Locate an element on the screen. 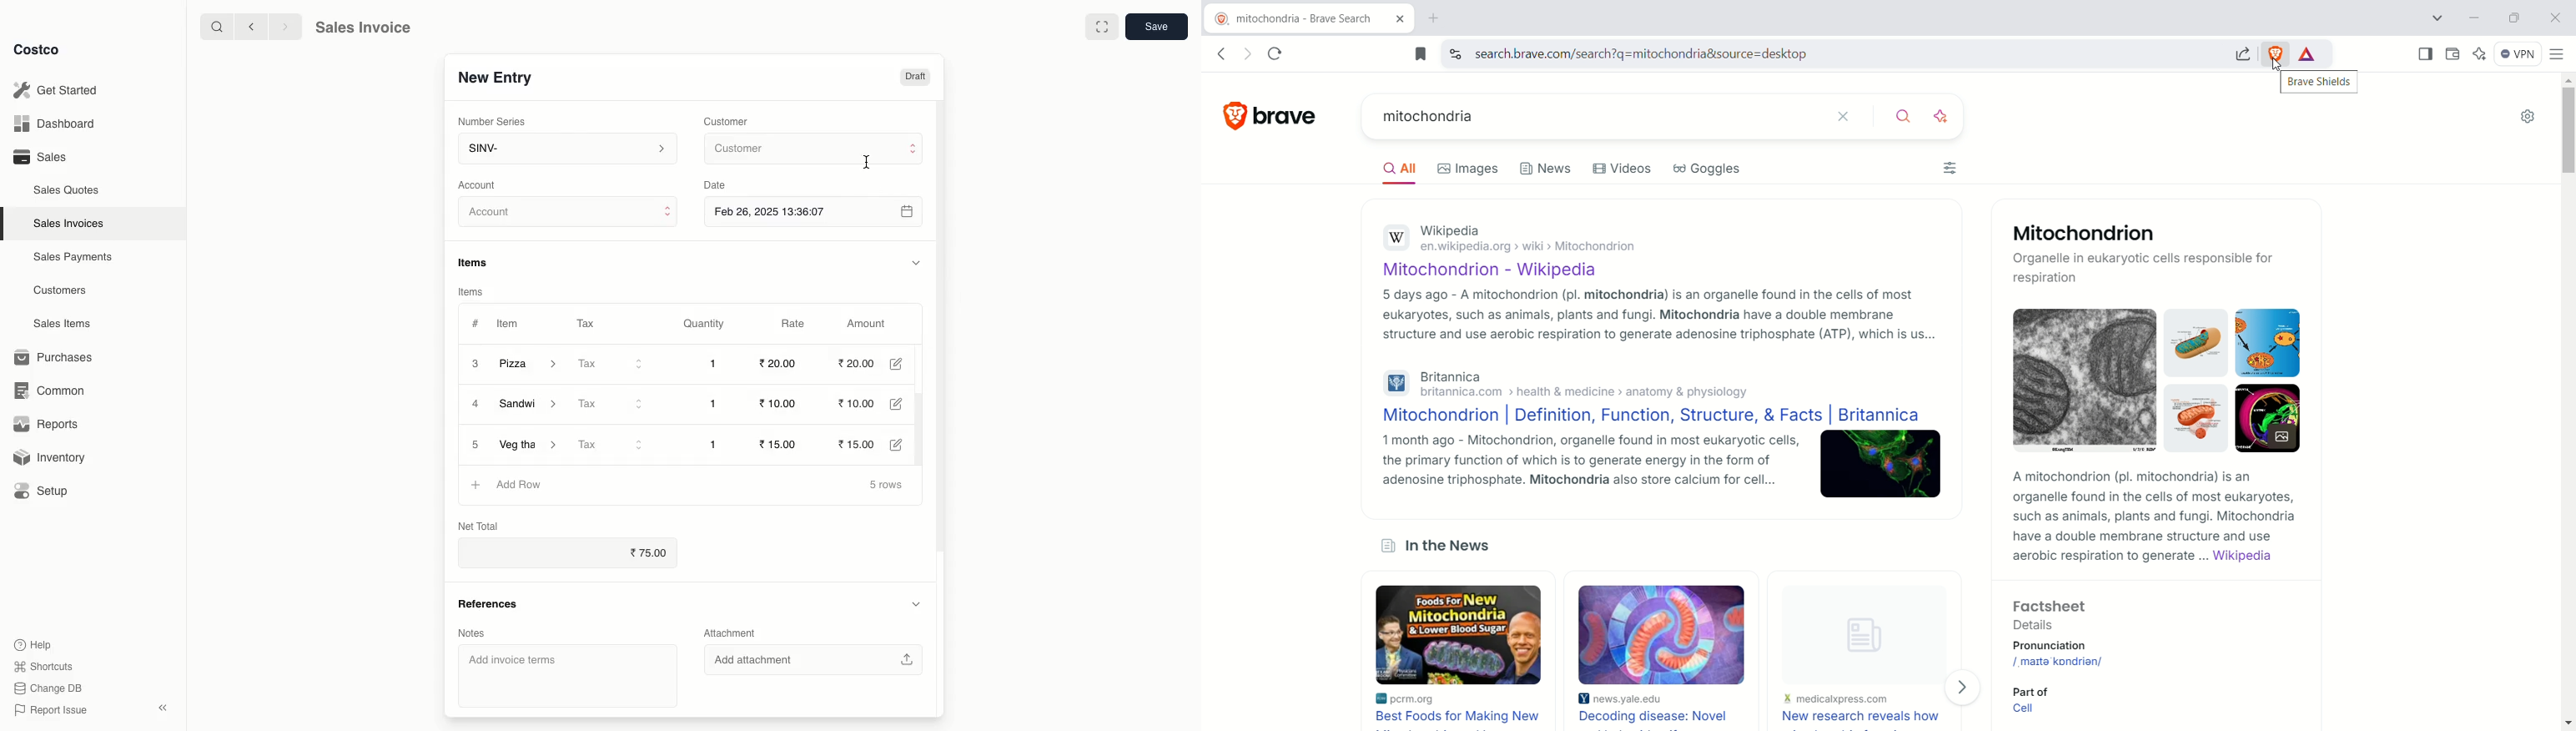 This screenshot has height=756, width=2576. ‘Account is located at coordinates (480, 184).